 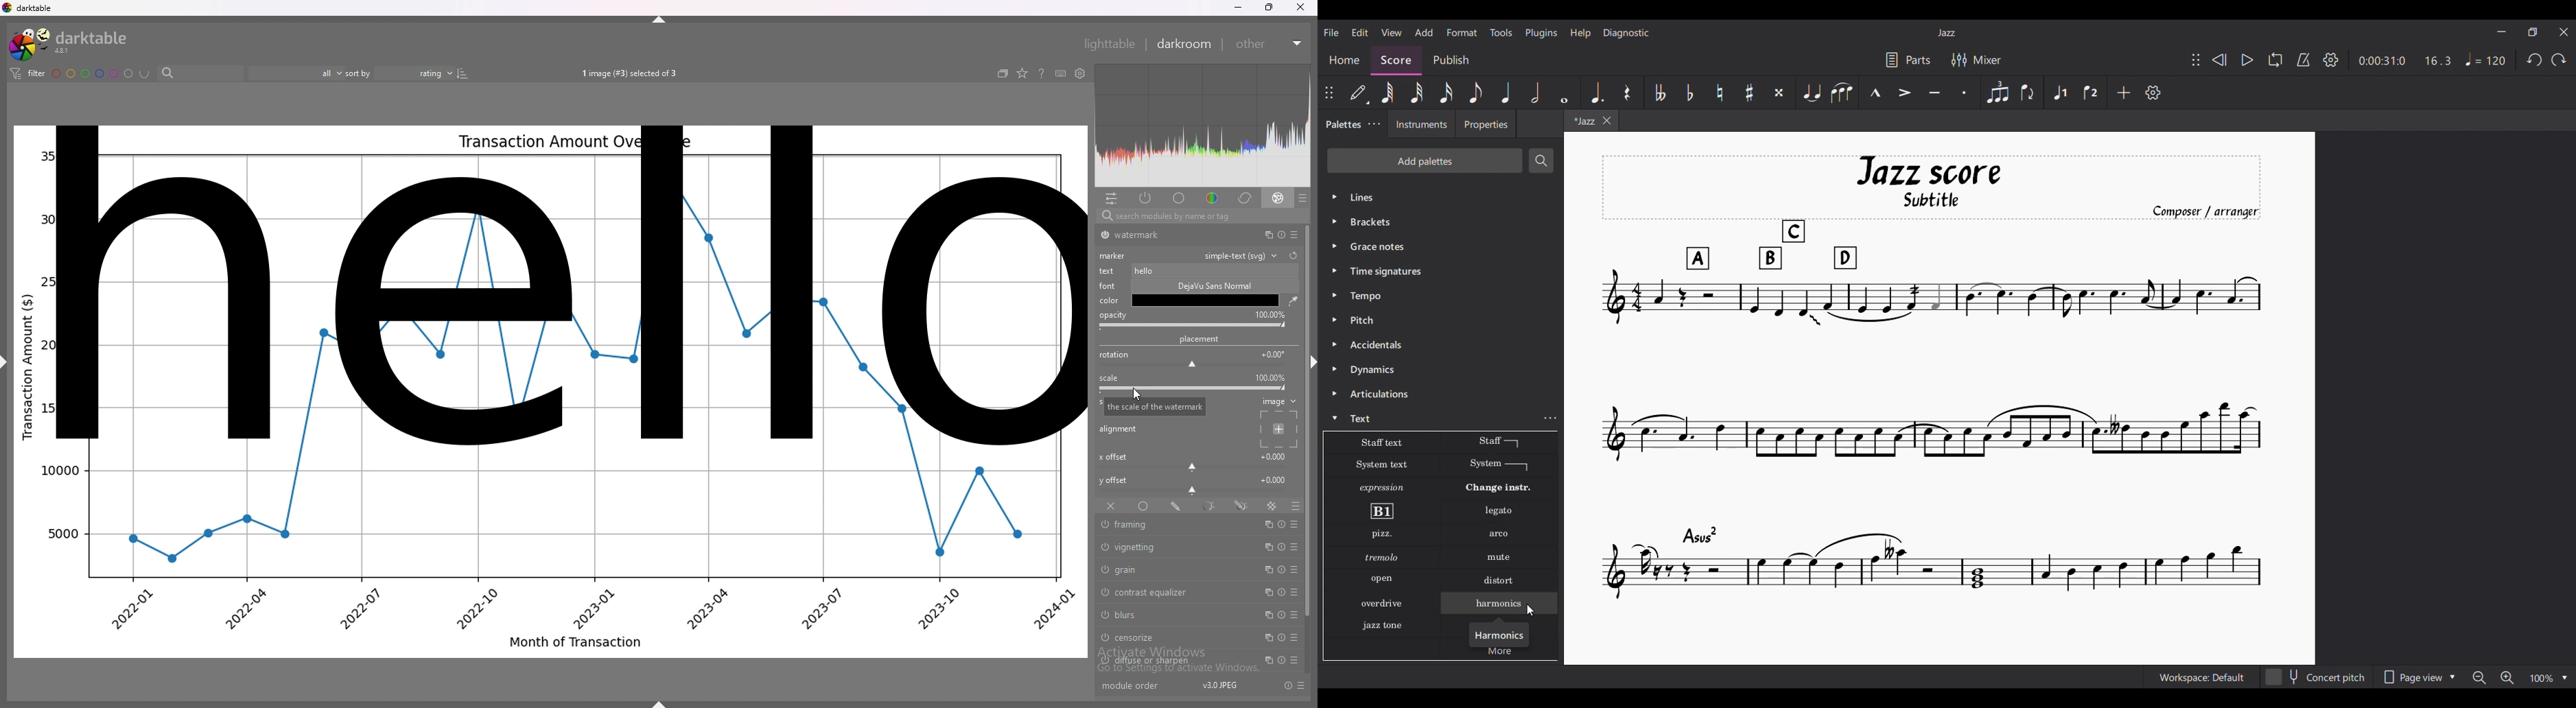 I want to click on reset, so click(x=1280, y=615).